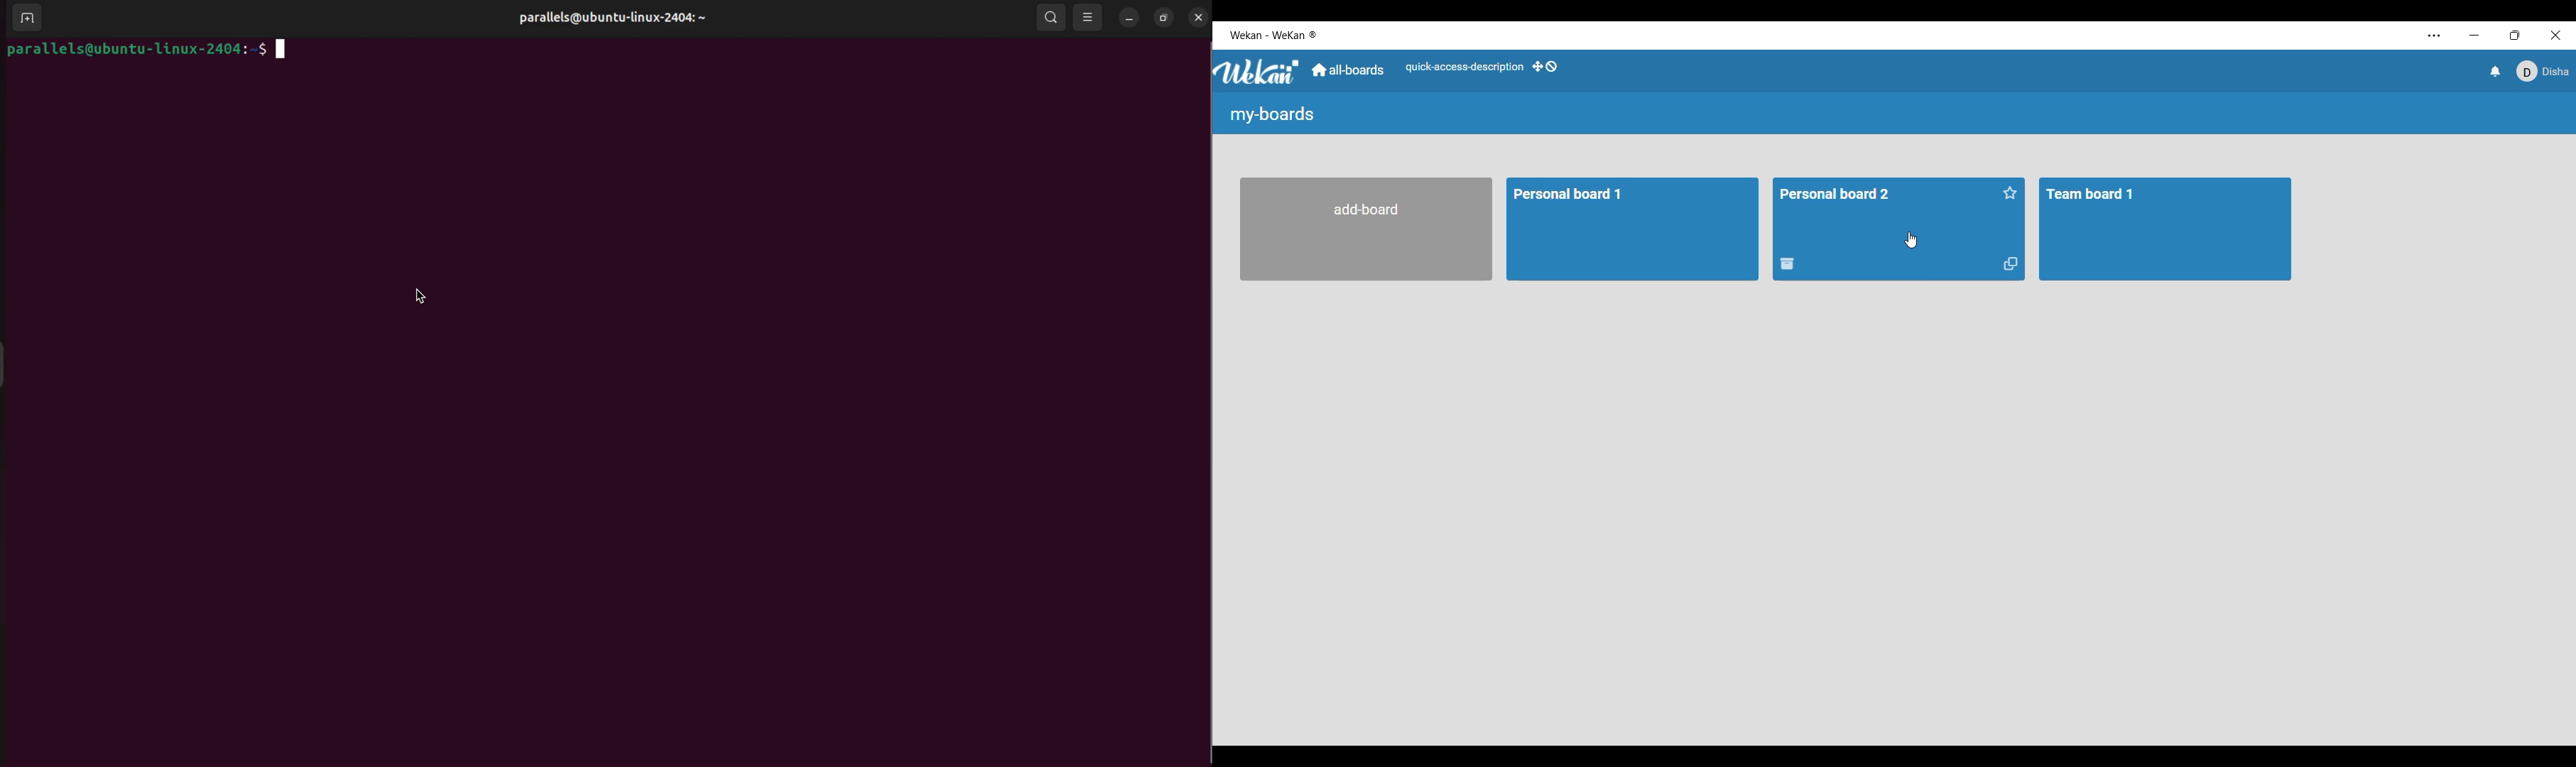 Image resolution: width=2576 pixels, height=784 pixels. What do you see at coordinates (1911, 240) in the screenshot?
I see `cursor` at bounding box center [1911, 240].